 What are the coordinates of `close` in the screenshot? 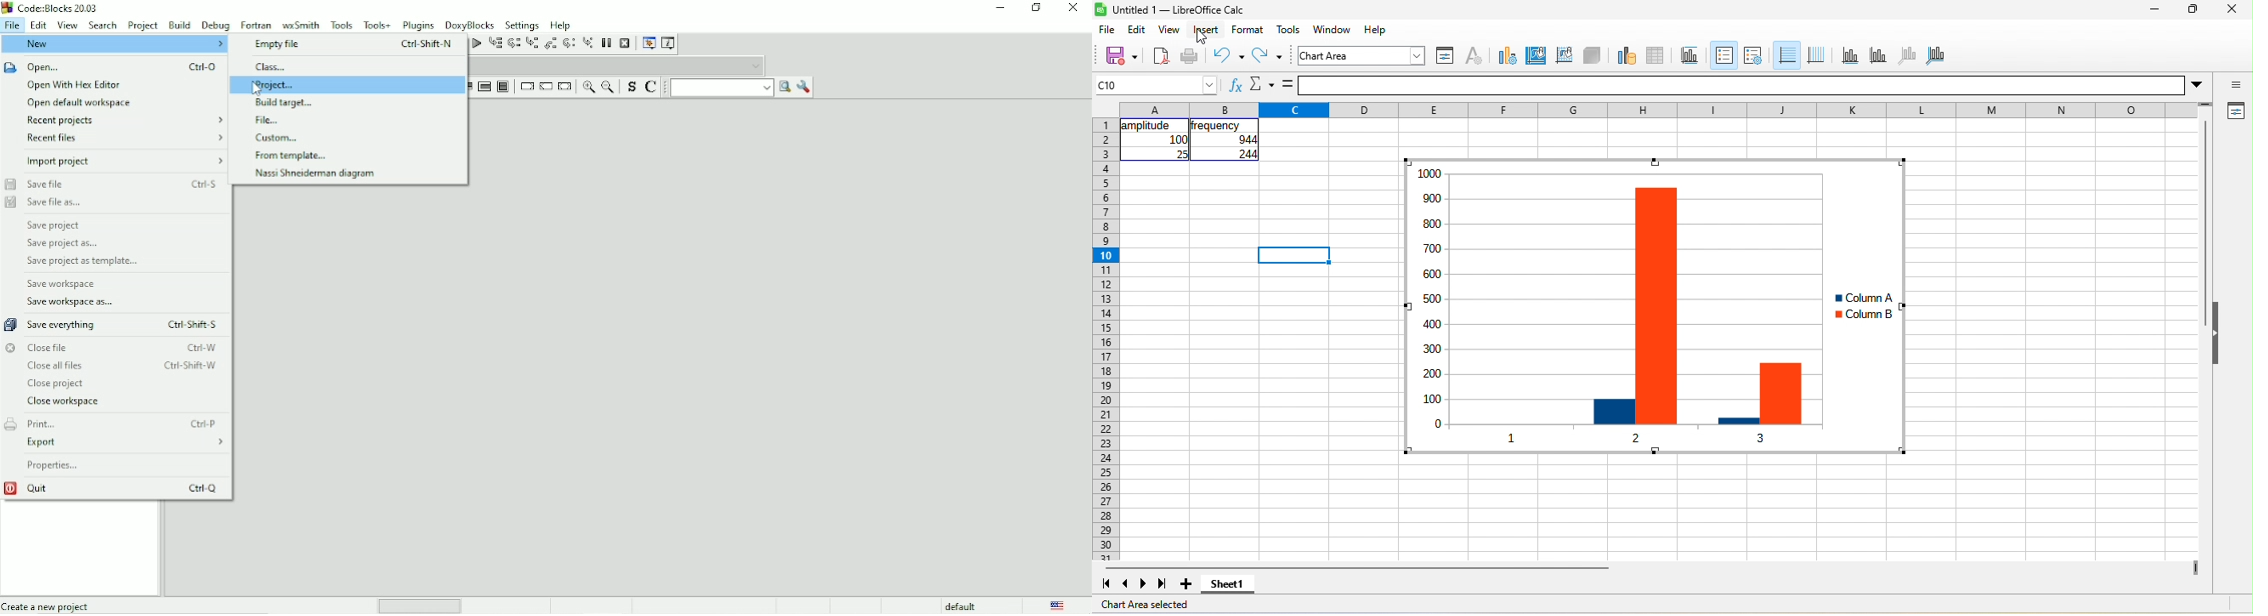 It's located at (2232, 11).